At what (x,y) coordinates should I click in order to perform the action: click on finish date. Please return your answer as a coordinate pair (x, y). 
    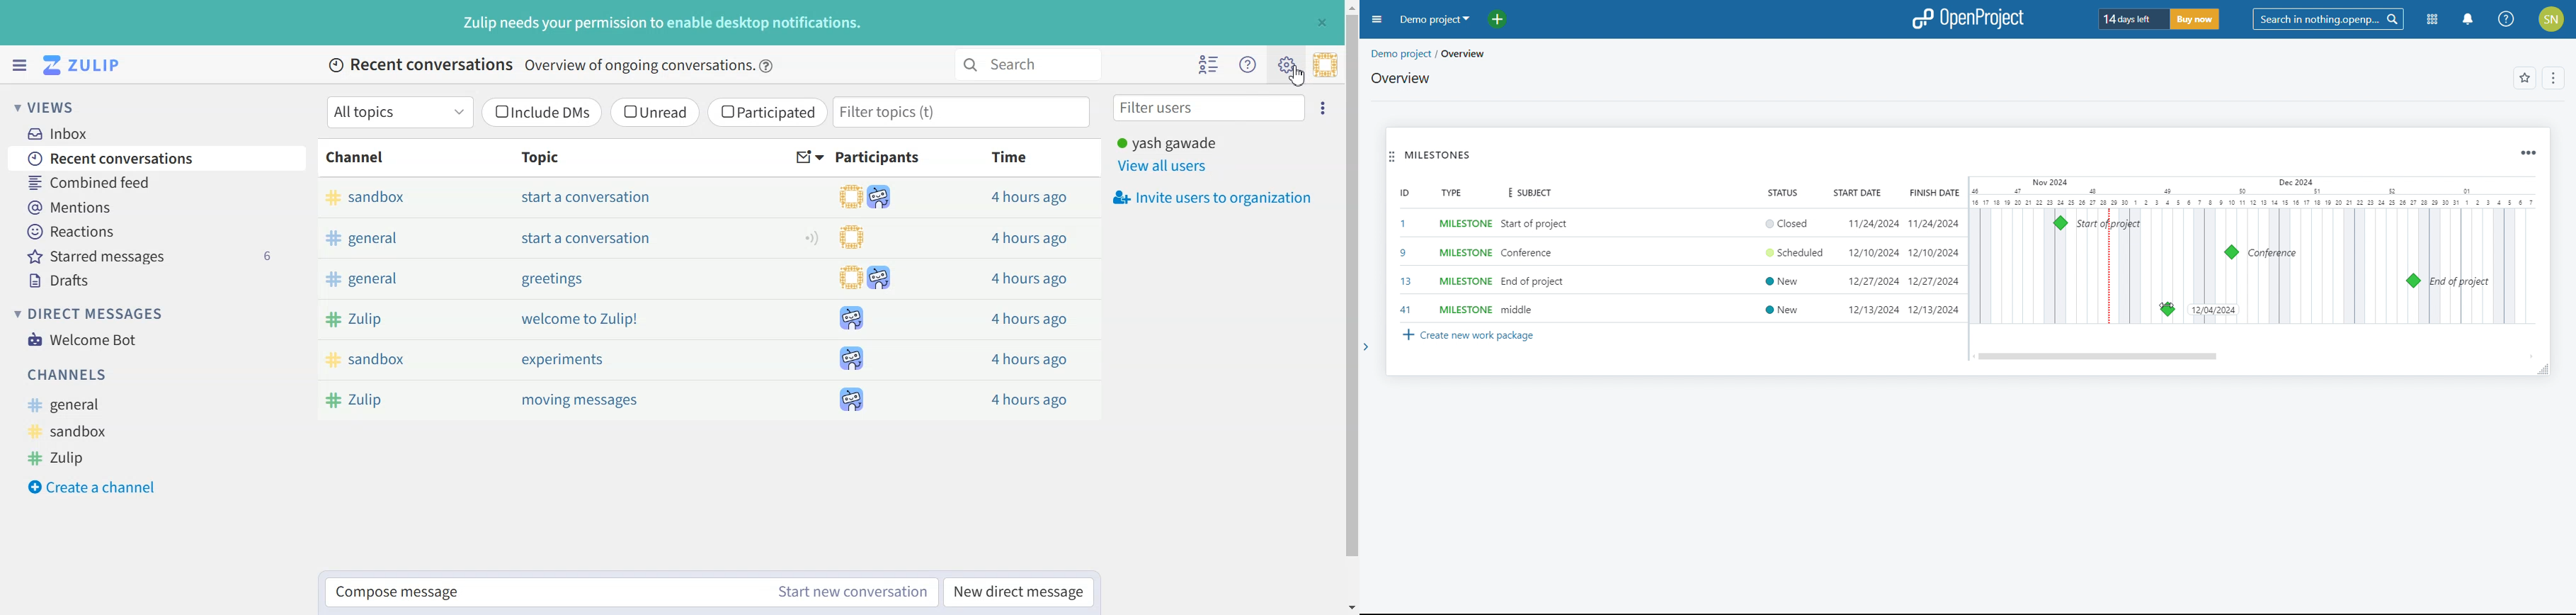
    Looking at the image, I should click on (1932, 192).